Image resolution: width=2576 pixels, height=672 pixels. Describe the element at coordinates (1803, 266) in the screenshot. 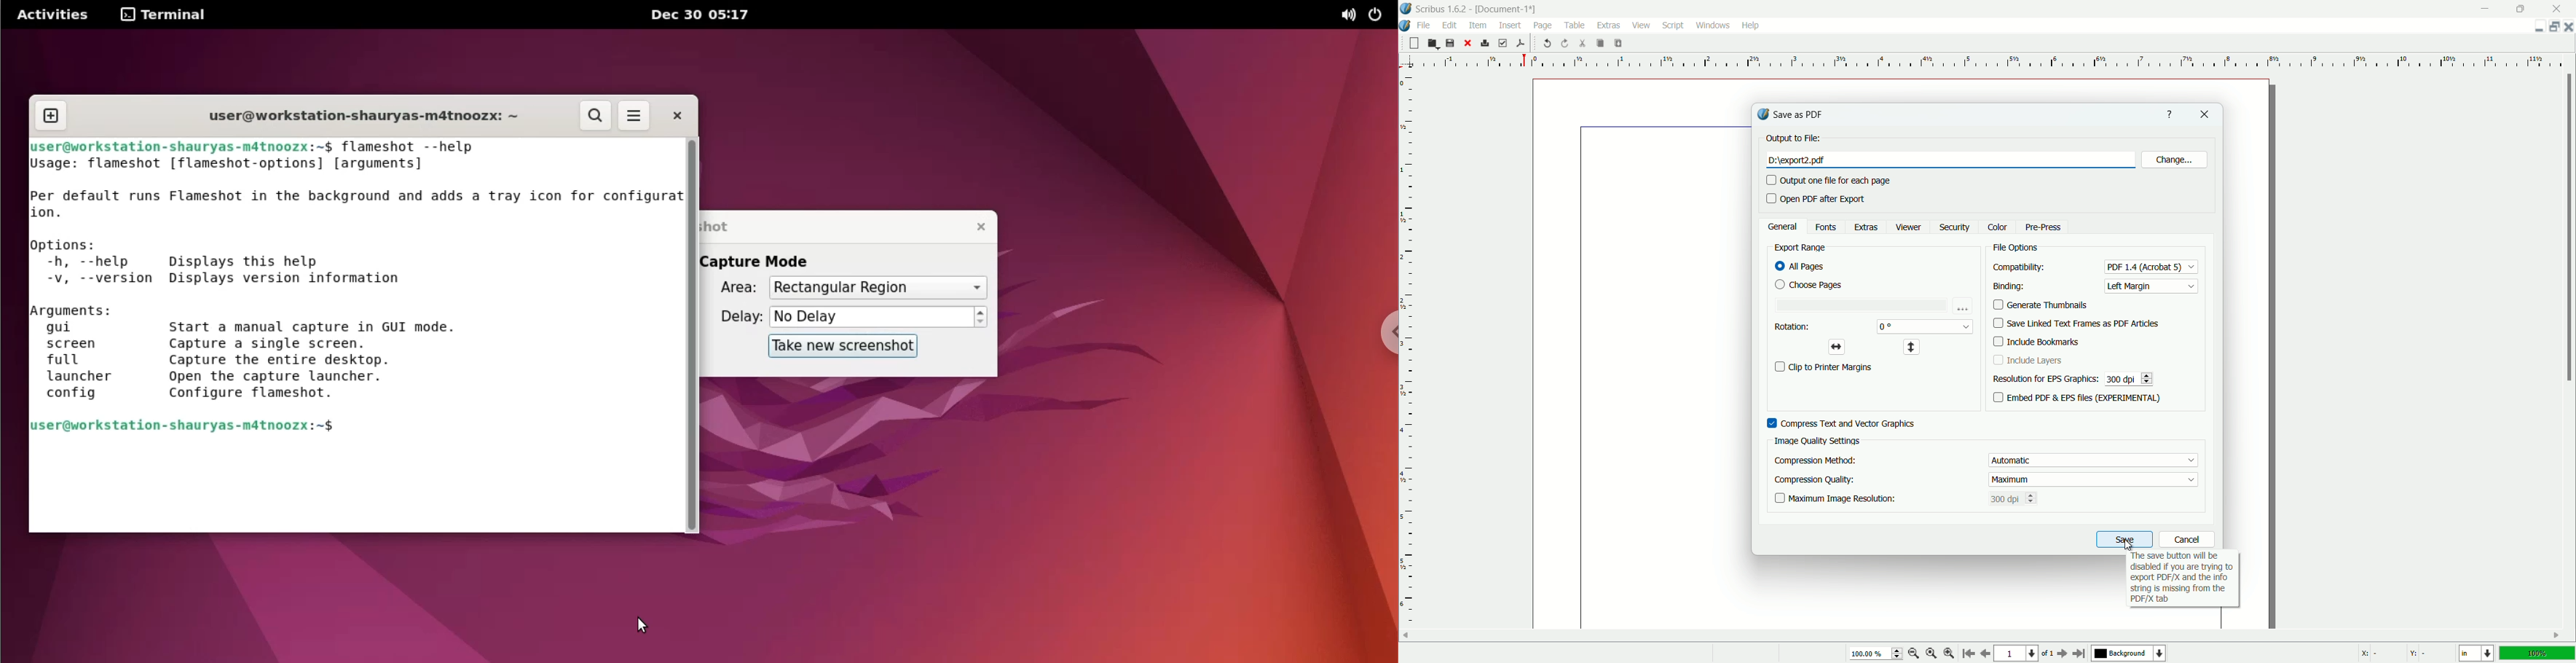

I see `all pages` at that location.